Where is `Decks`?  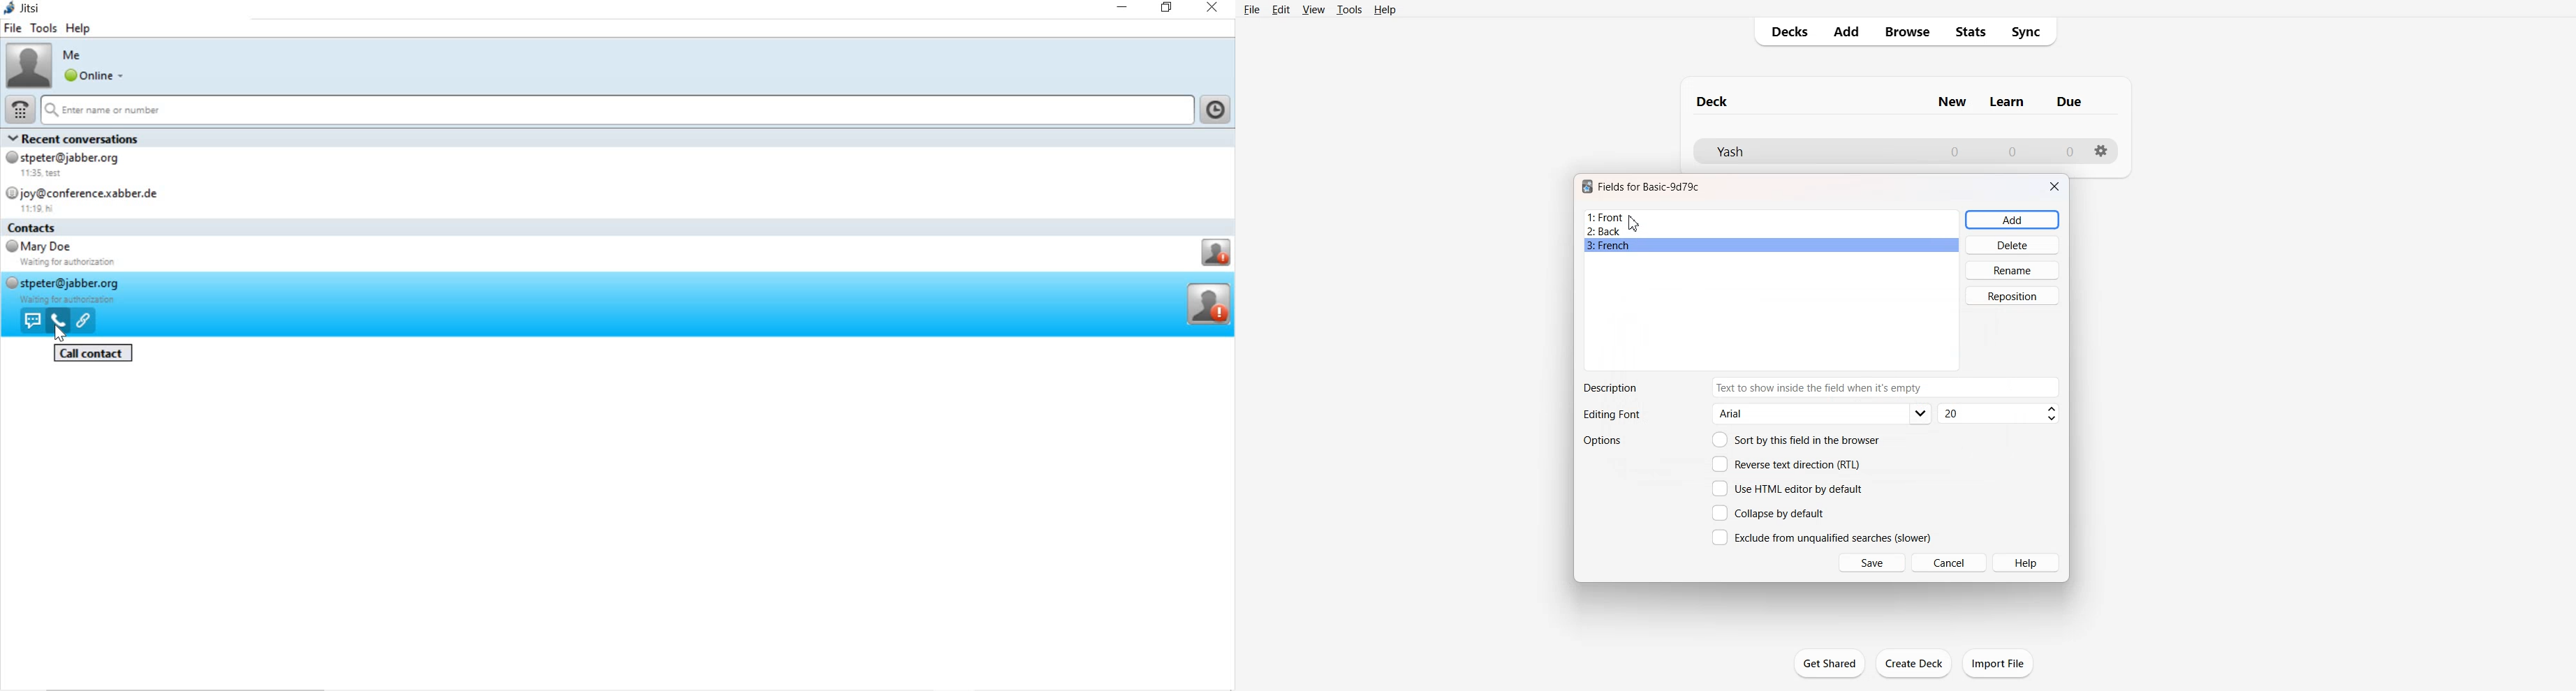
Decks is located at coordinates (1785, 31).